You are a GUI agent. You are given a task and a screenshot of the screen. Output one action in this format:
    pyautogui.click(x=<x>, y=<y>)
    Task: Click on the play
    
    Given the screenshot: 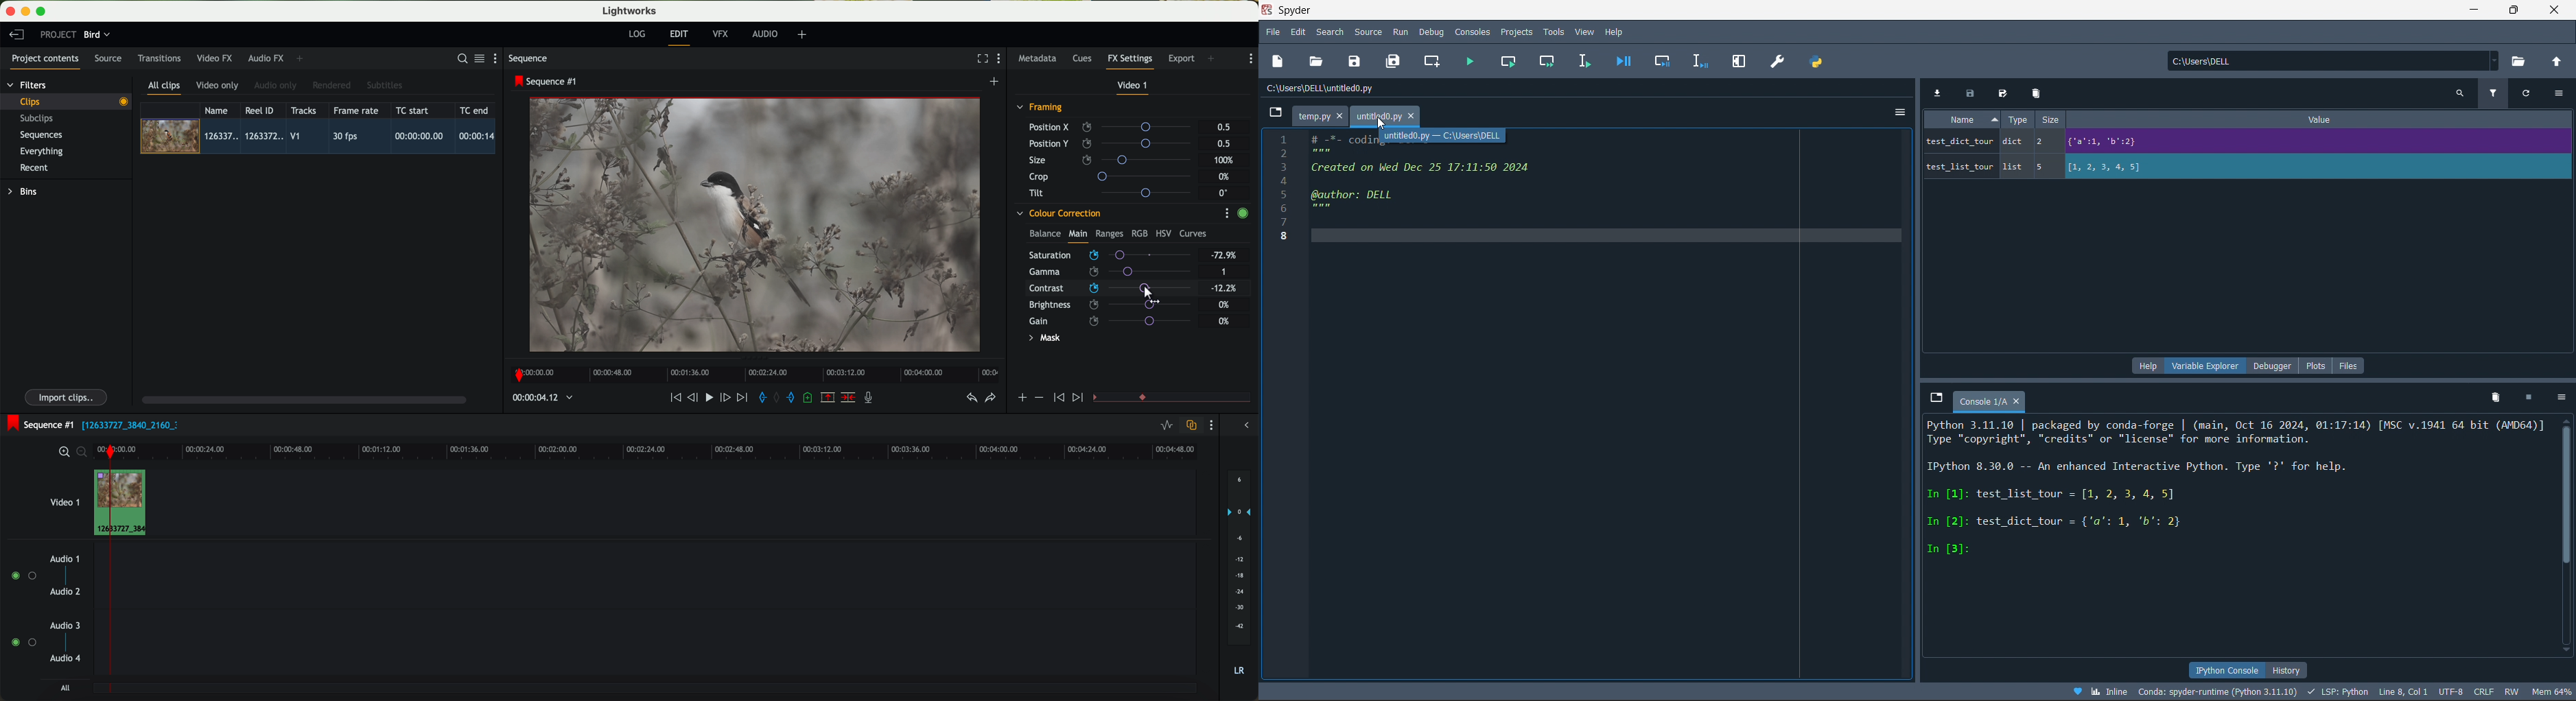 What is the action you would take?
    pyautogui.click(x=708, y=397)
    